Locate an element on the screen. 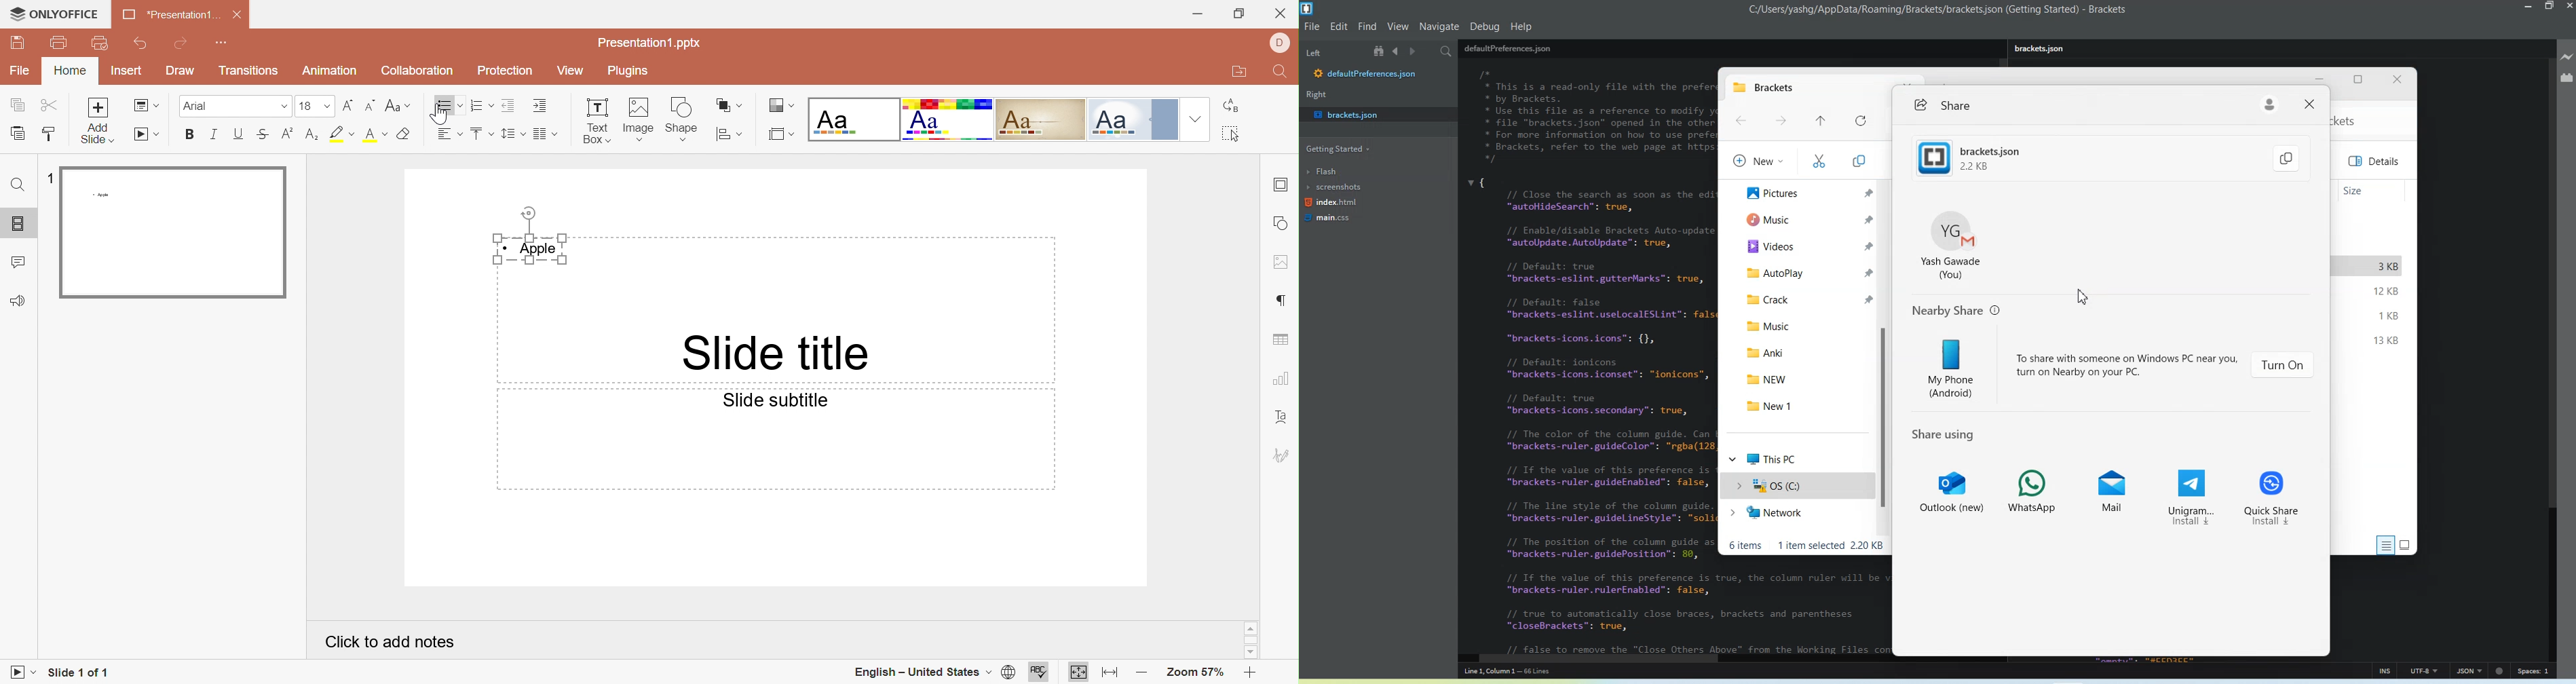 Image resolution: width=2576 pixels, height=700 pixels. My Phone is located at coordinates (1951, 365).